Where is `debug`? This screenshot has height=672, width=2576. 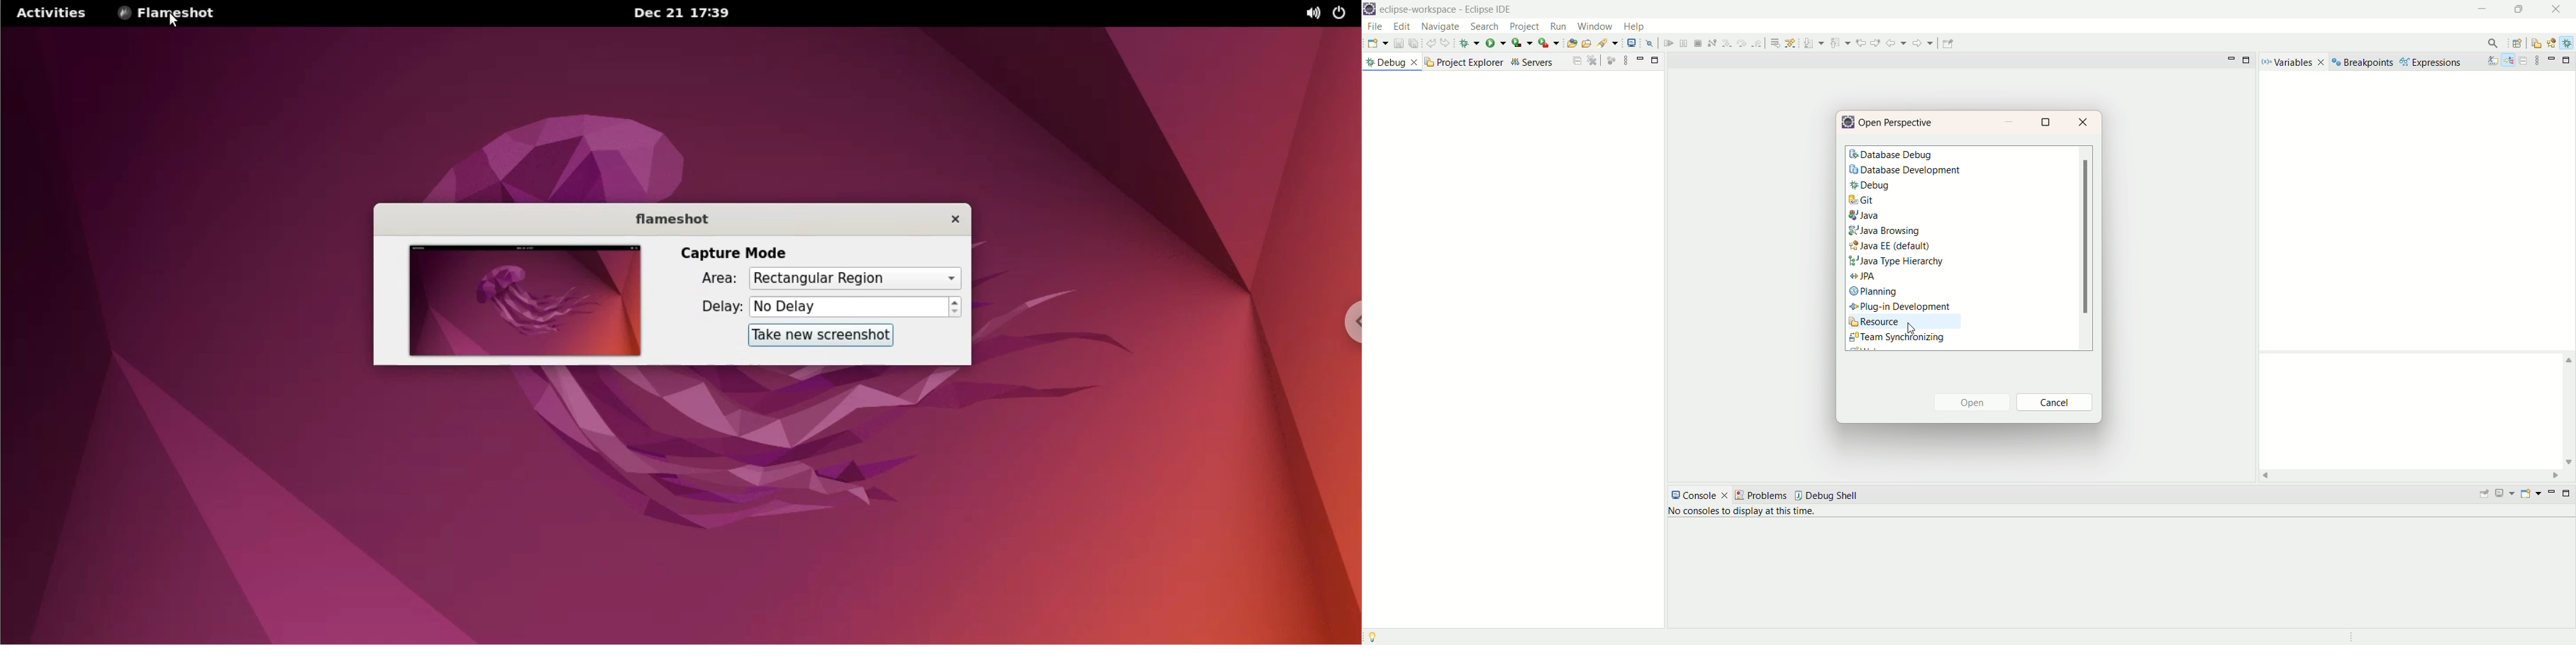
debug is located at coordinates (1470, 43).